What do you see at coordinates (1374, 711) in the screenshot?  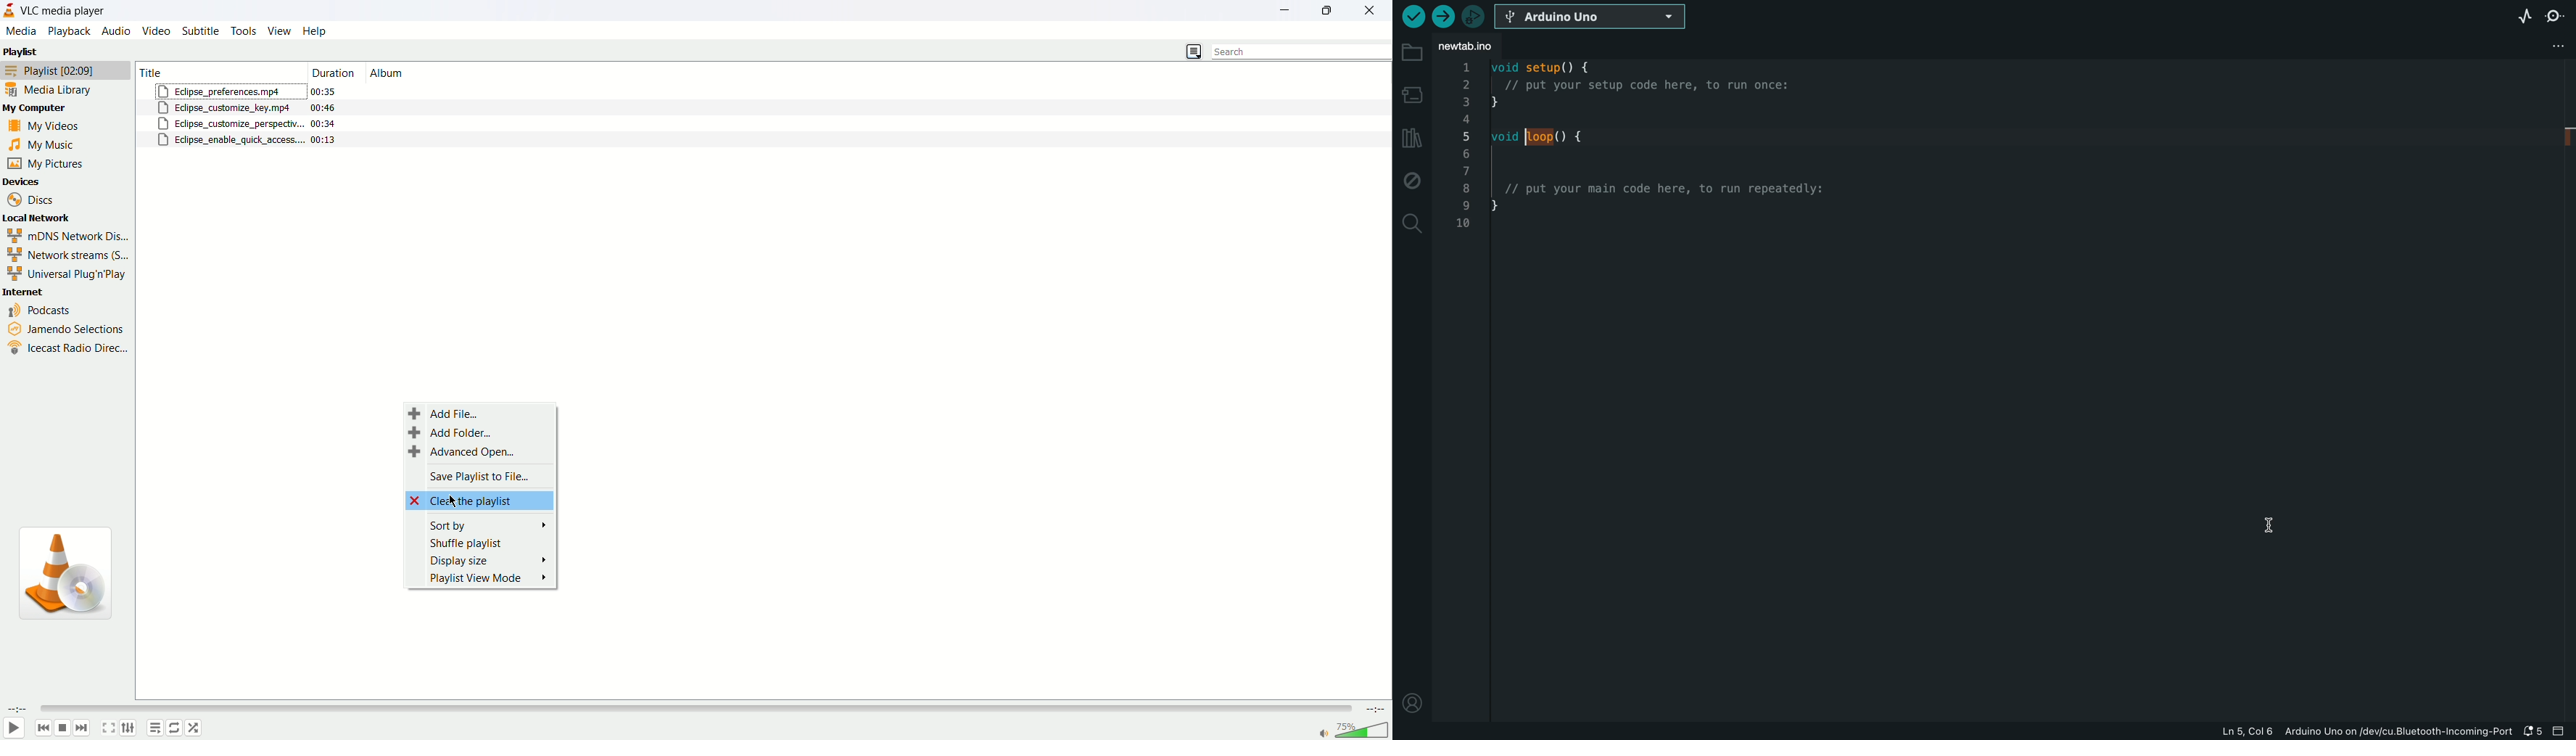 I see `time remaining` at bounding box center [1374, 711].